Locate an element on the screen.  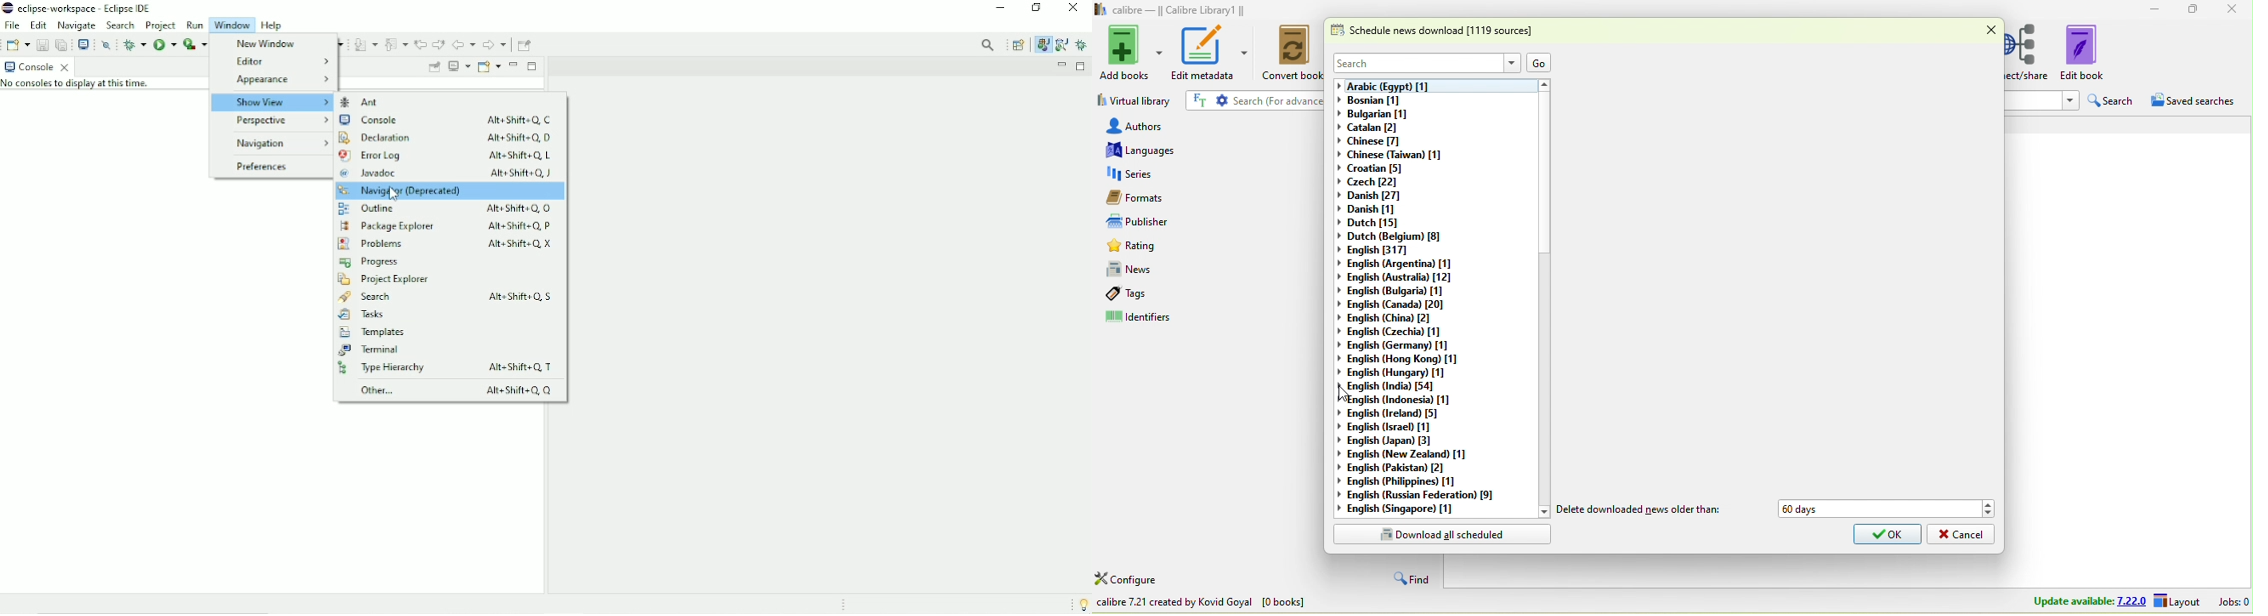
cursor  is located at coordinates (396, 193).